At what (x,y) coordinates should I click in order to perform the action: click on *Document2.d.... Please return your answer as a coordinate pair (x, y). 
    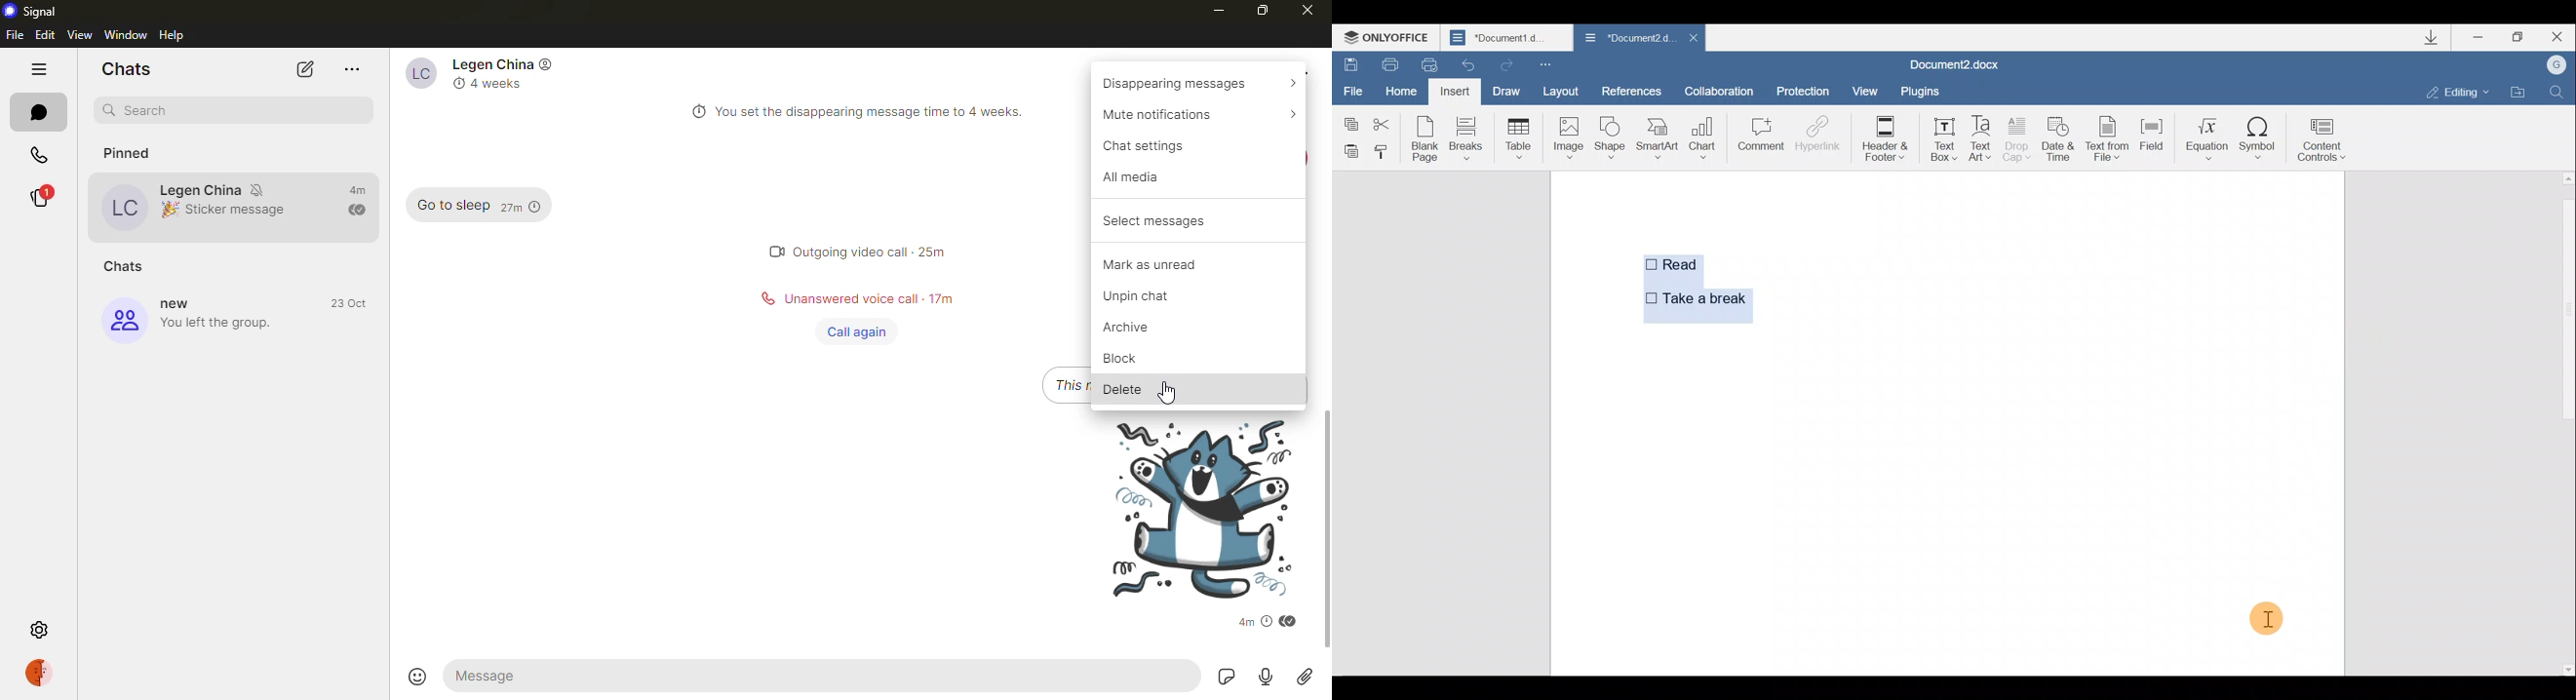
    Looking at the image, I should click on (1627, 38).